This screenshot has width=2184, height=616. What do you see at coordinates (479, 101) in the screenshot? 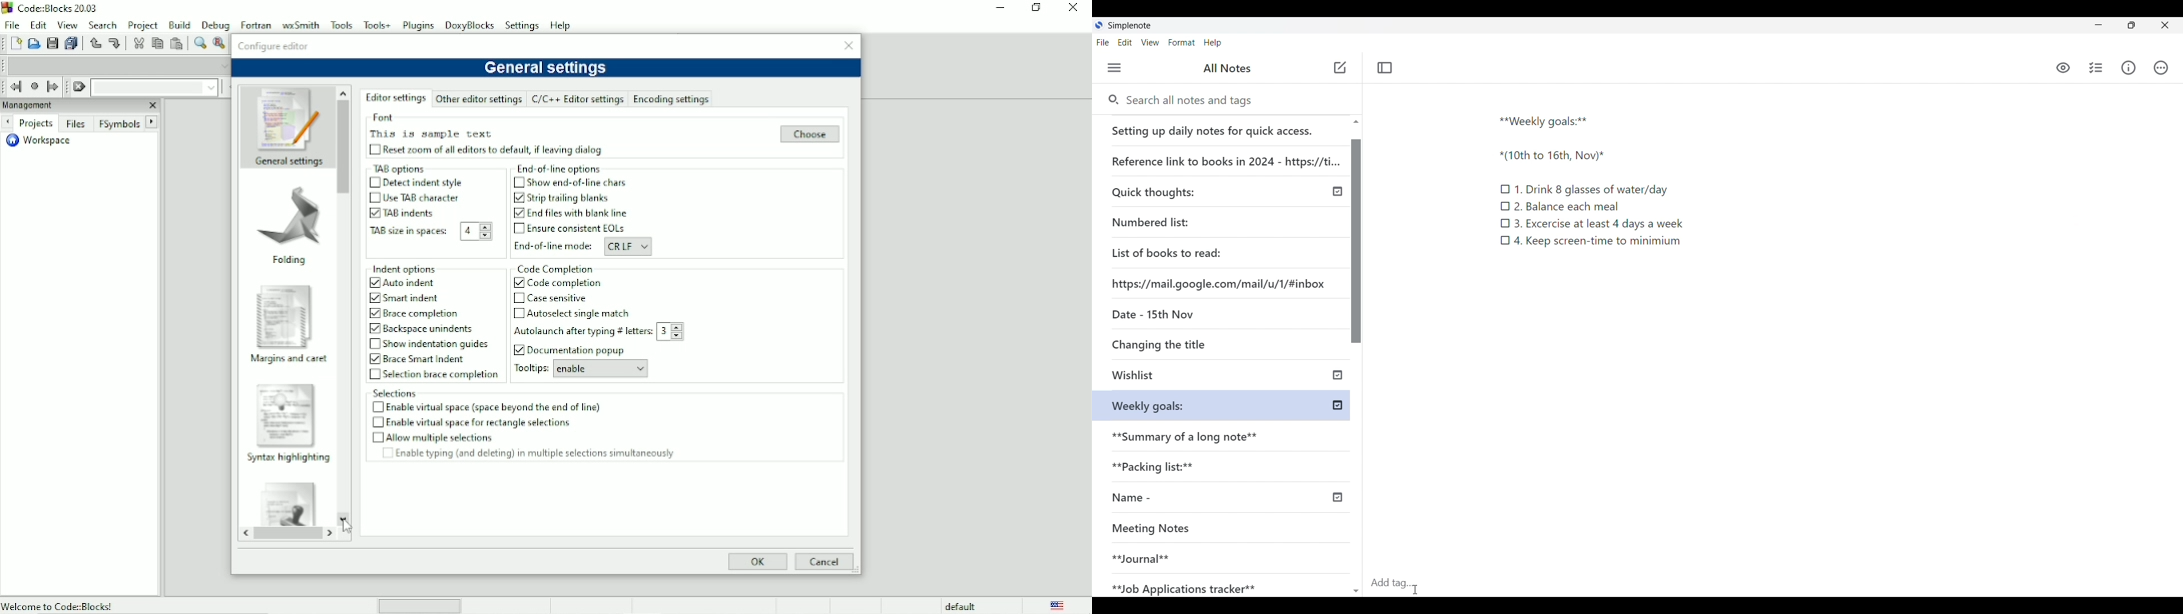
I see `Other editor settings` at bounding box center [479, 101].